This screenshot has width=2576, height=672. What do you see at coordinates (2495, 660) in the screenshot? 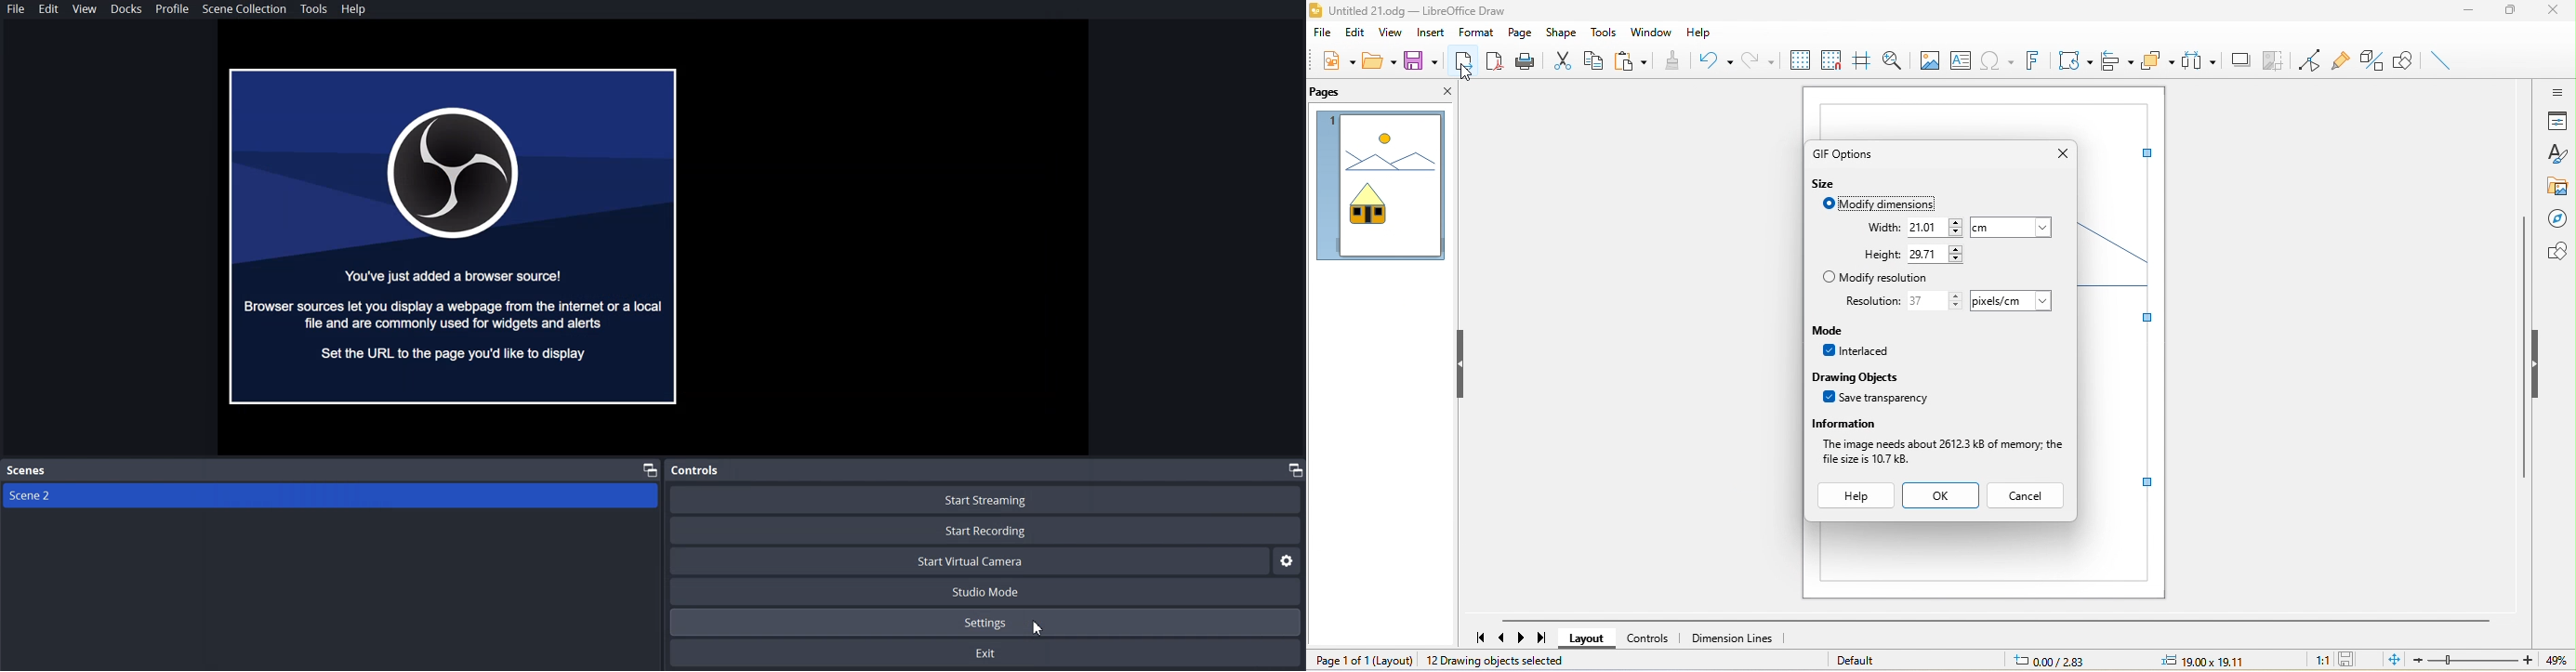
I see `zoom` at bounding box center [2495, 660].